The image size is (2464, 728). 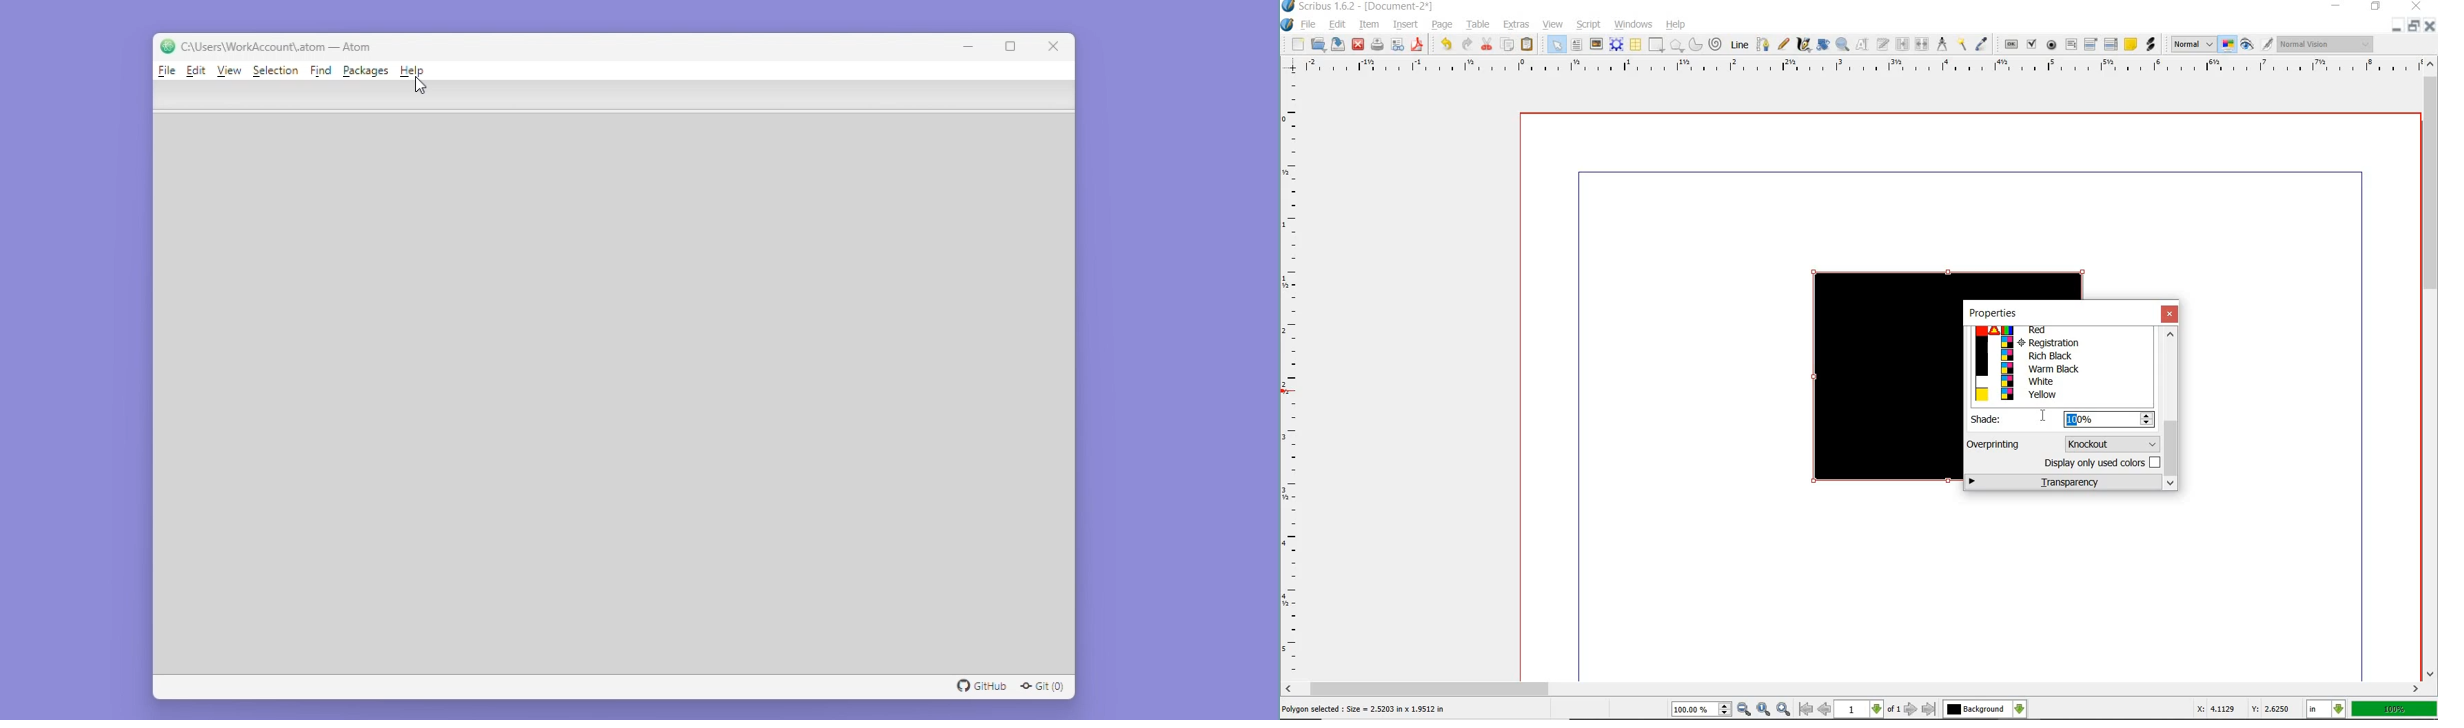 What do you see at coordinates (2248, 46) in the screenshot?
I see `preview mode` at bounding box center [2248, 46].